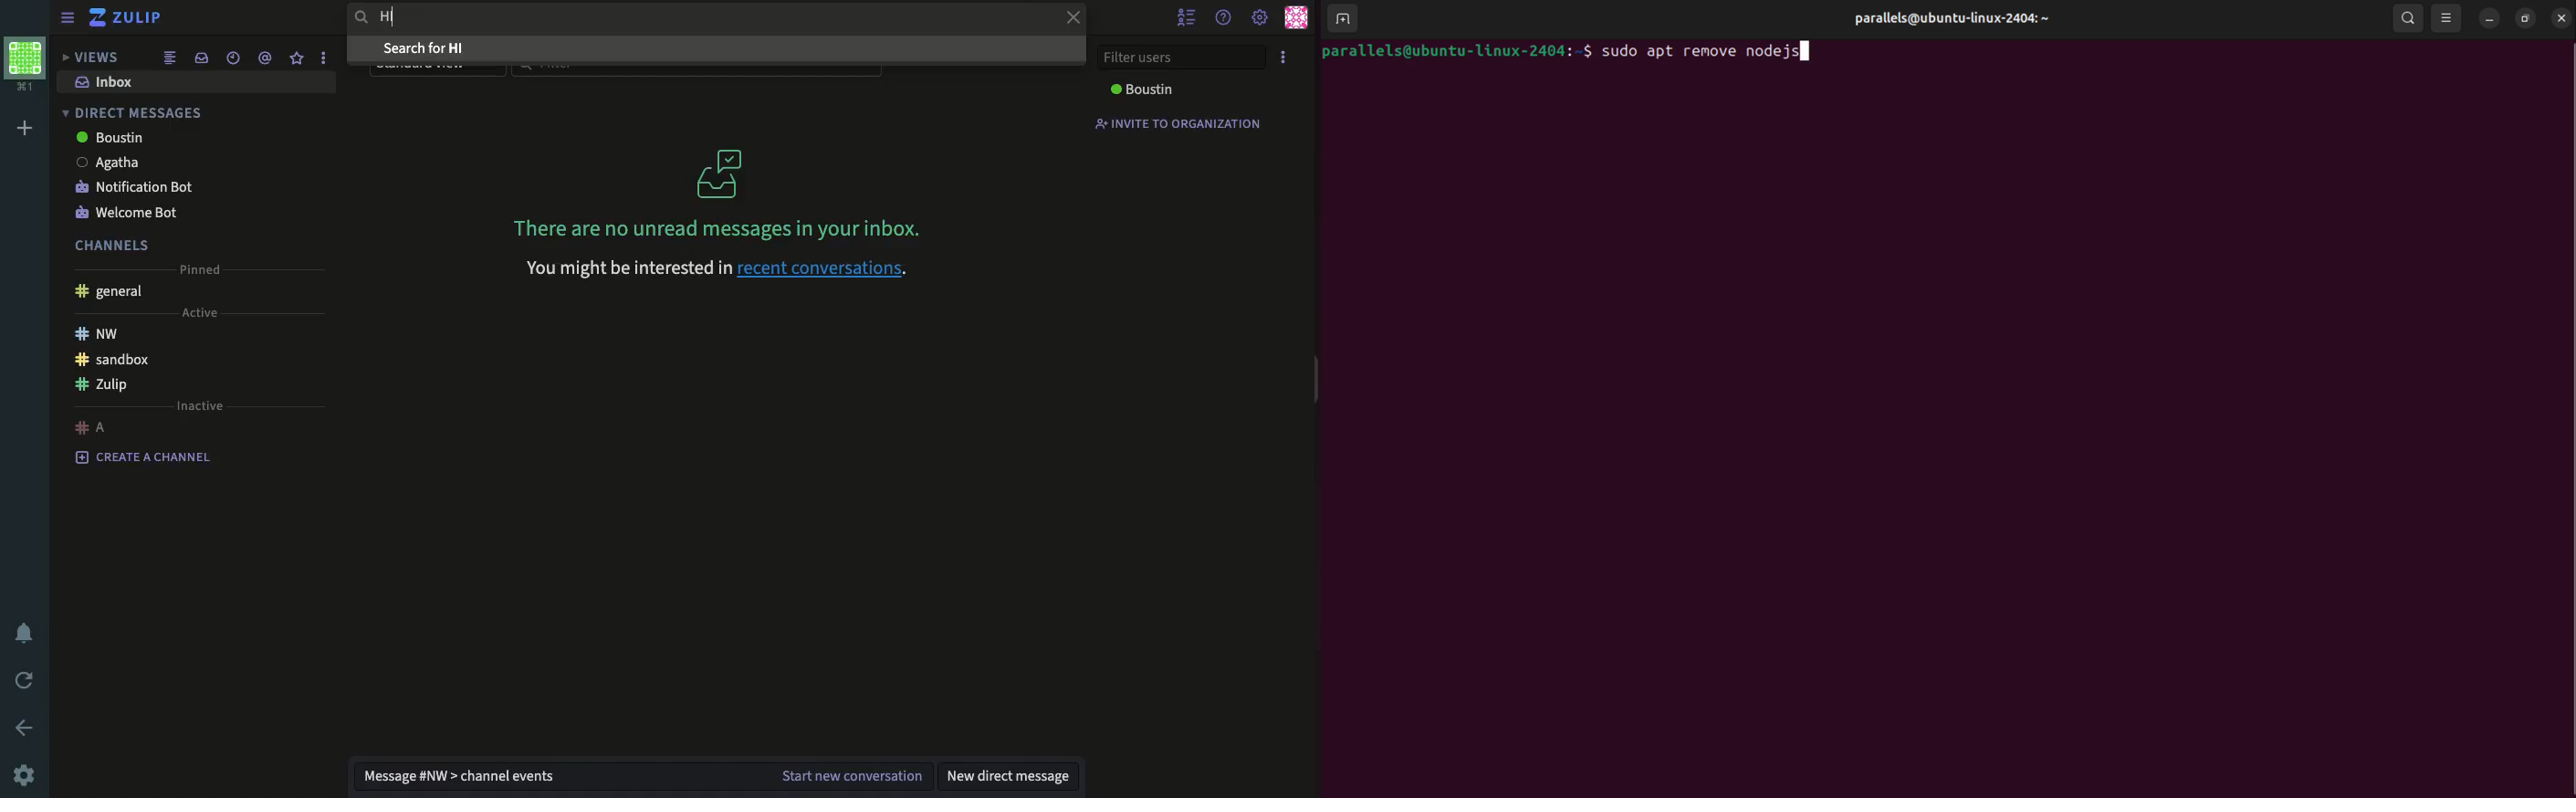 Image resolution: width=2576 pixels, height=812 pixels. What do you see at coordinates (1298, 19) in the screenshot?
I see `user profile` at bounding box center [1298, 19].